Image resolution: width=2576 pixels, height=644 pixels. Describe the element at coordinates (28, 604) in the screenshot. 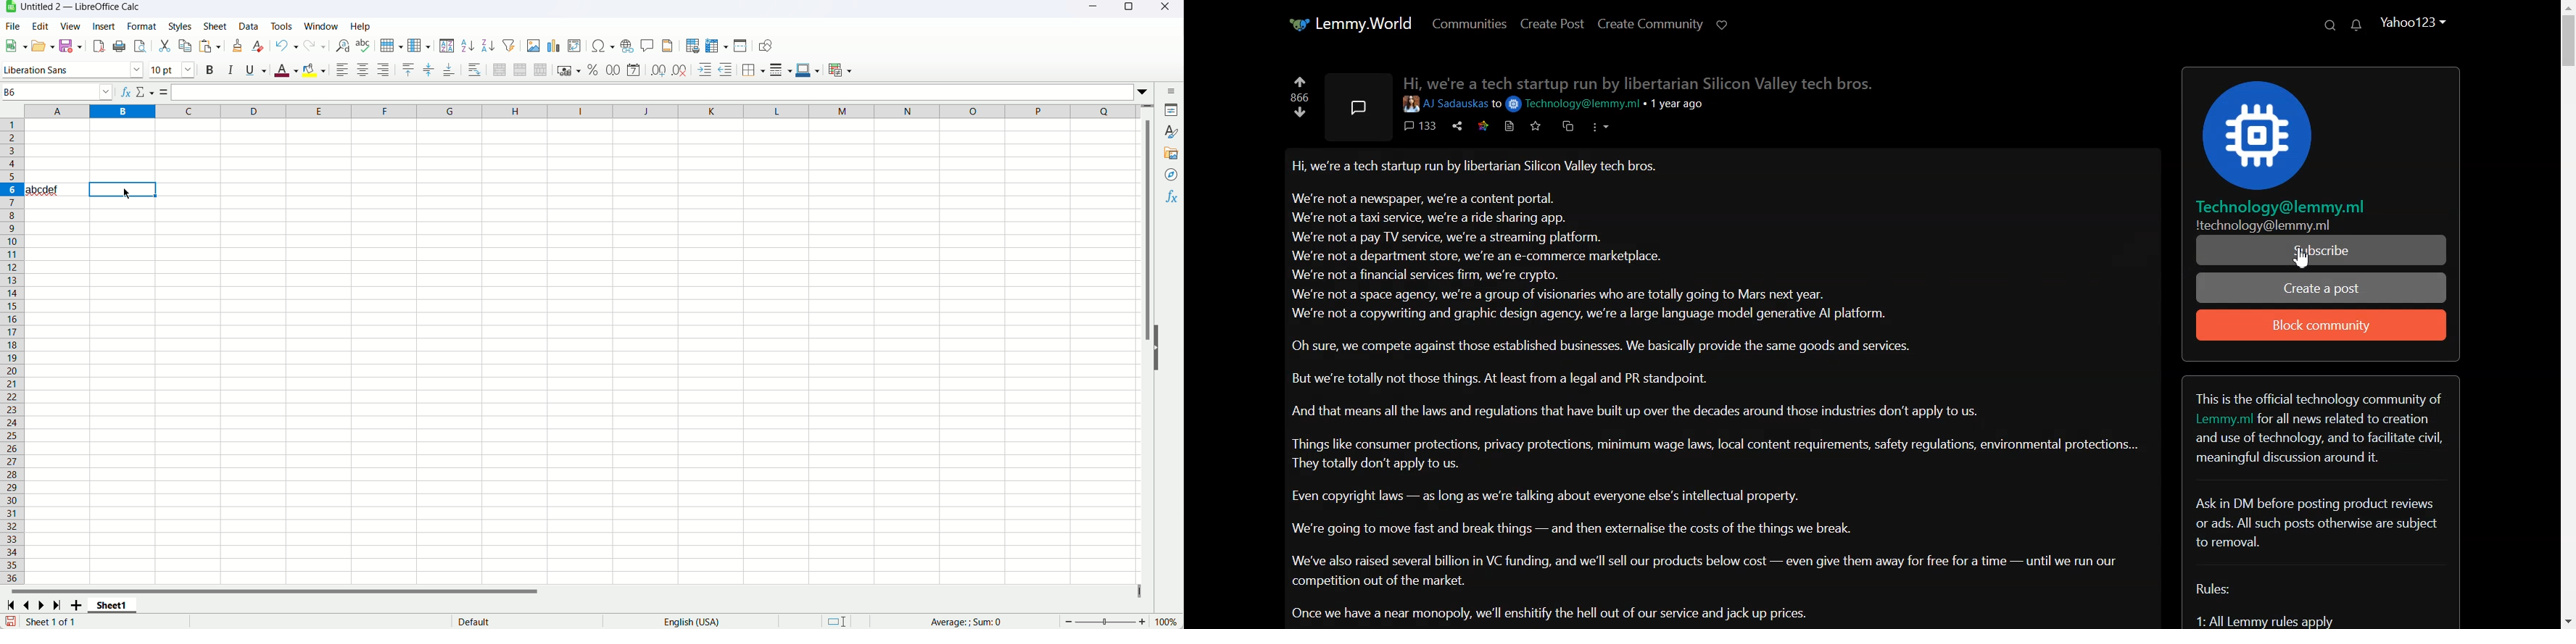

I see `scroll to previous sheet` at that location.